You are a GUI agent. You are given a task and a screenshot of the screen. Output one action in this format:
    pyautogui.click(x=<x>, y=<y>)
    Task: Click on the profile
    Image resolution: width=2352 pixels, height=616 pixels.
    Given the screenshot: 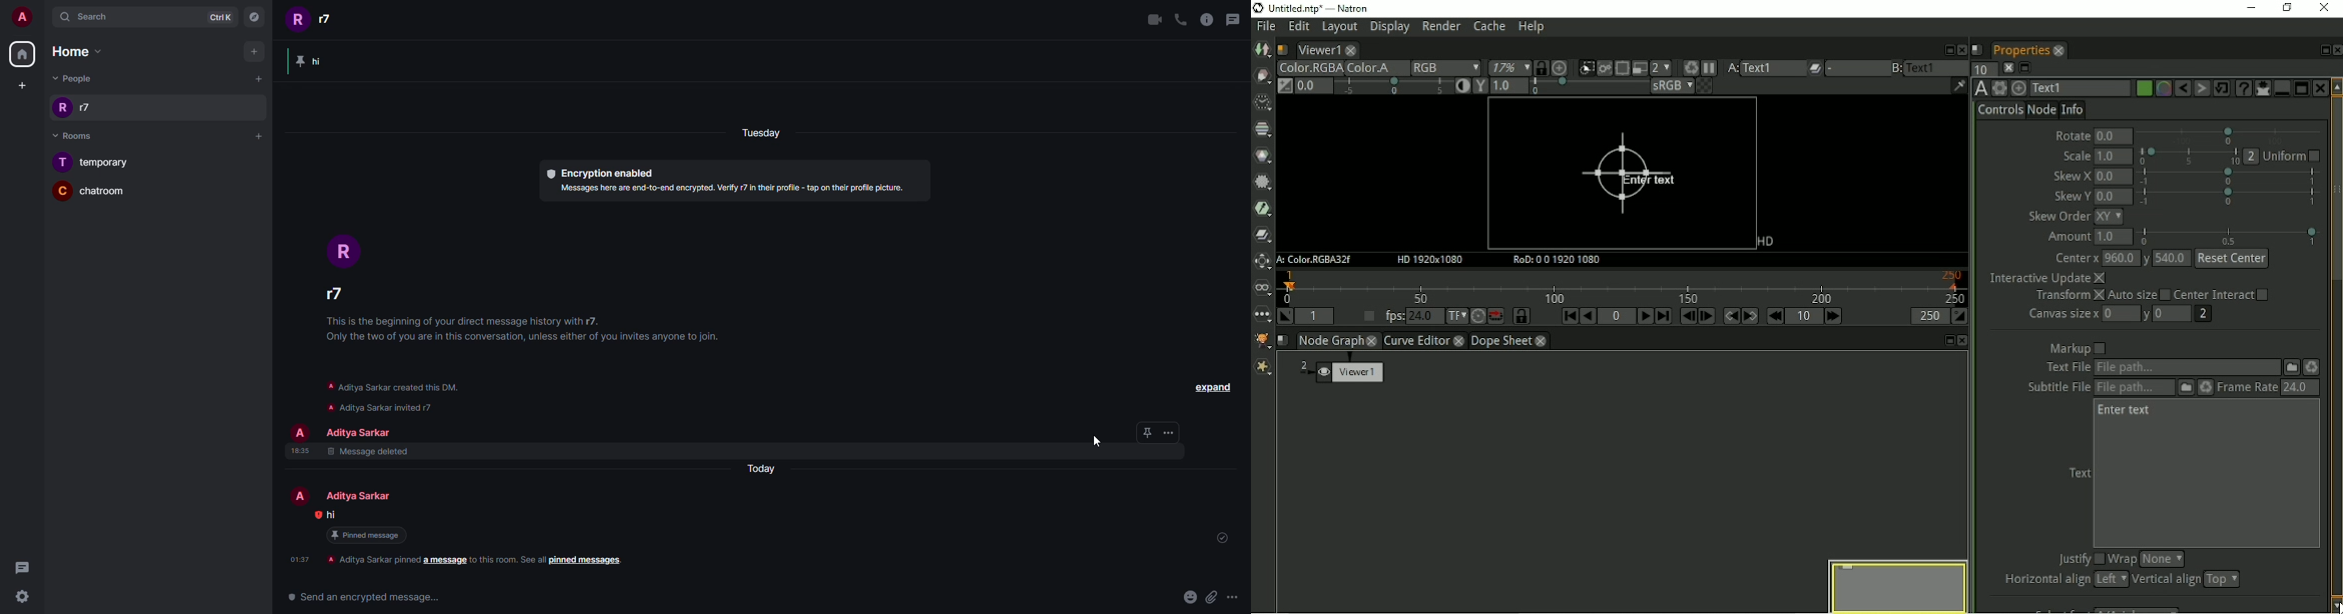 What is the action you would take?
    pyautogui.click(x=299, y=431)
    